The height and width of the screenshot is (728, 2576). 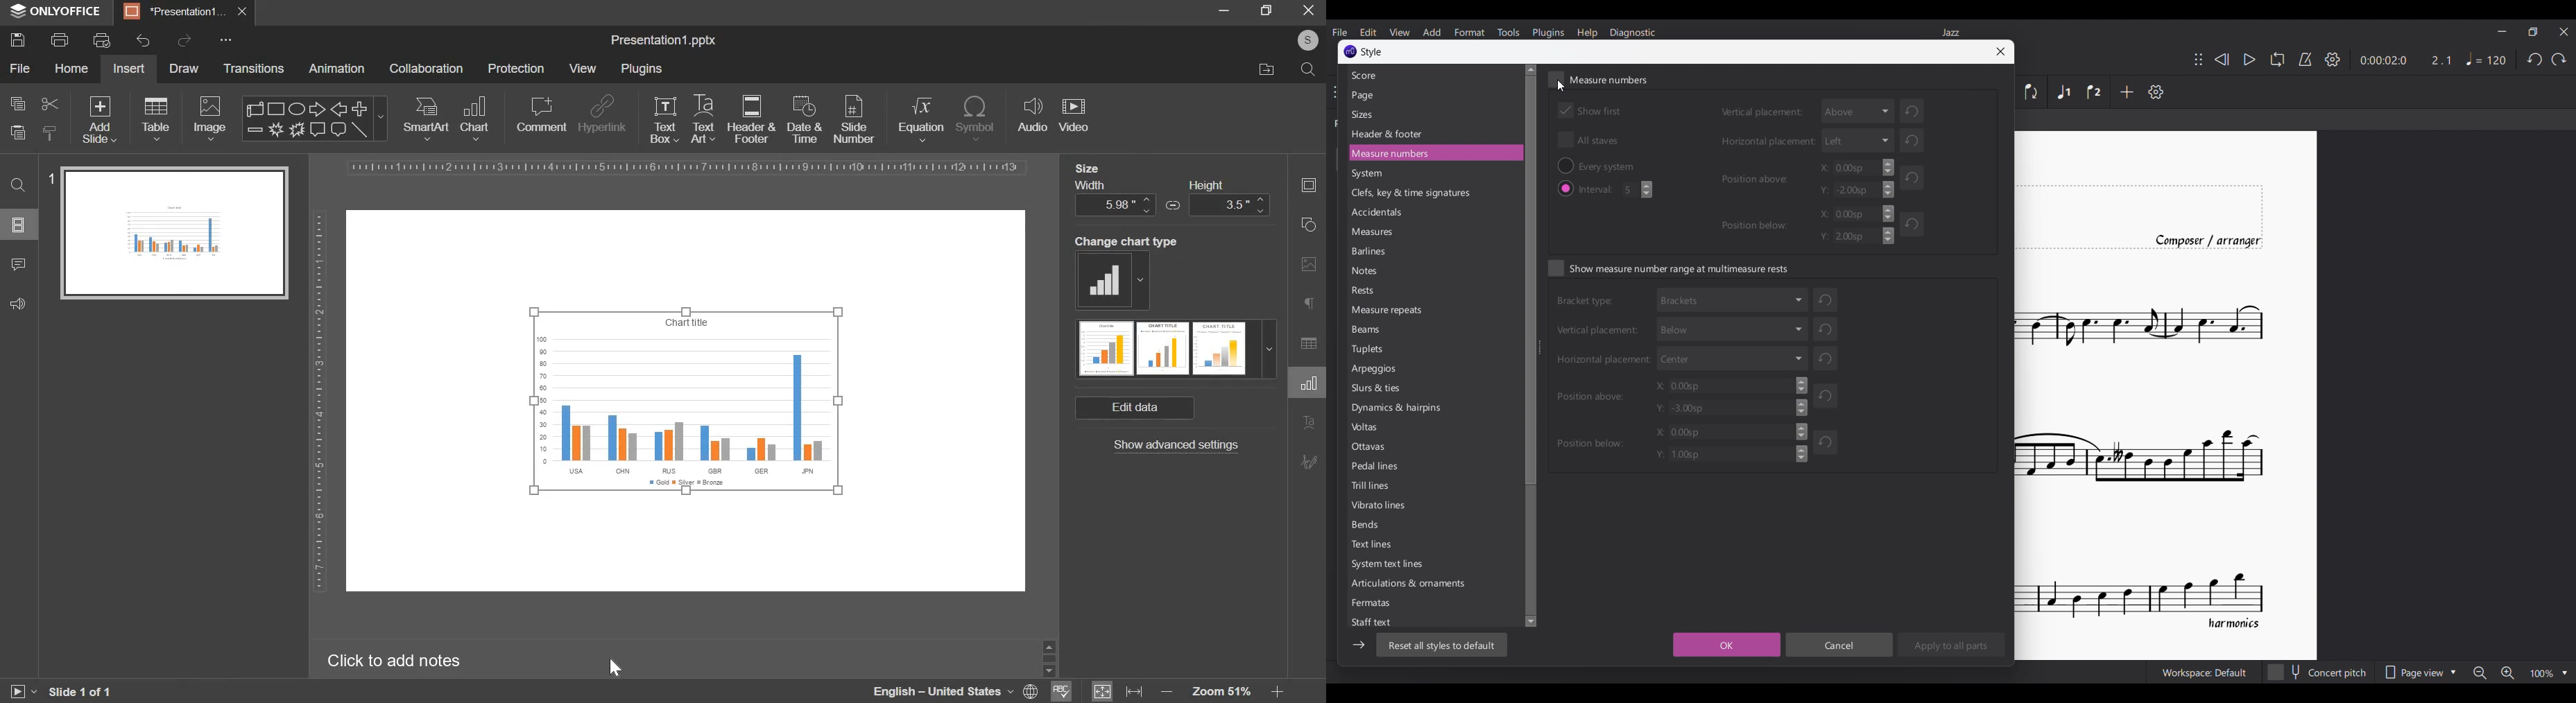 I want to click on Refresh, so click(x=1916, y=142).